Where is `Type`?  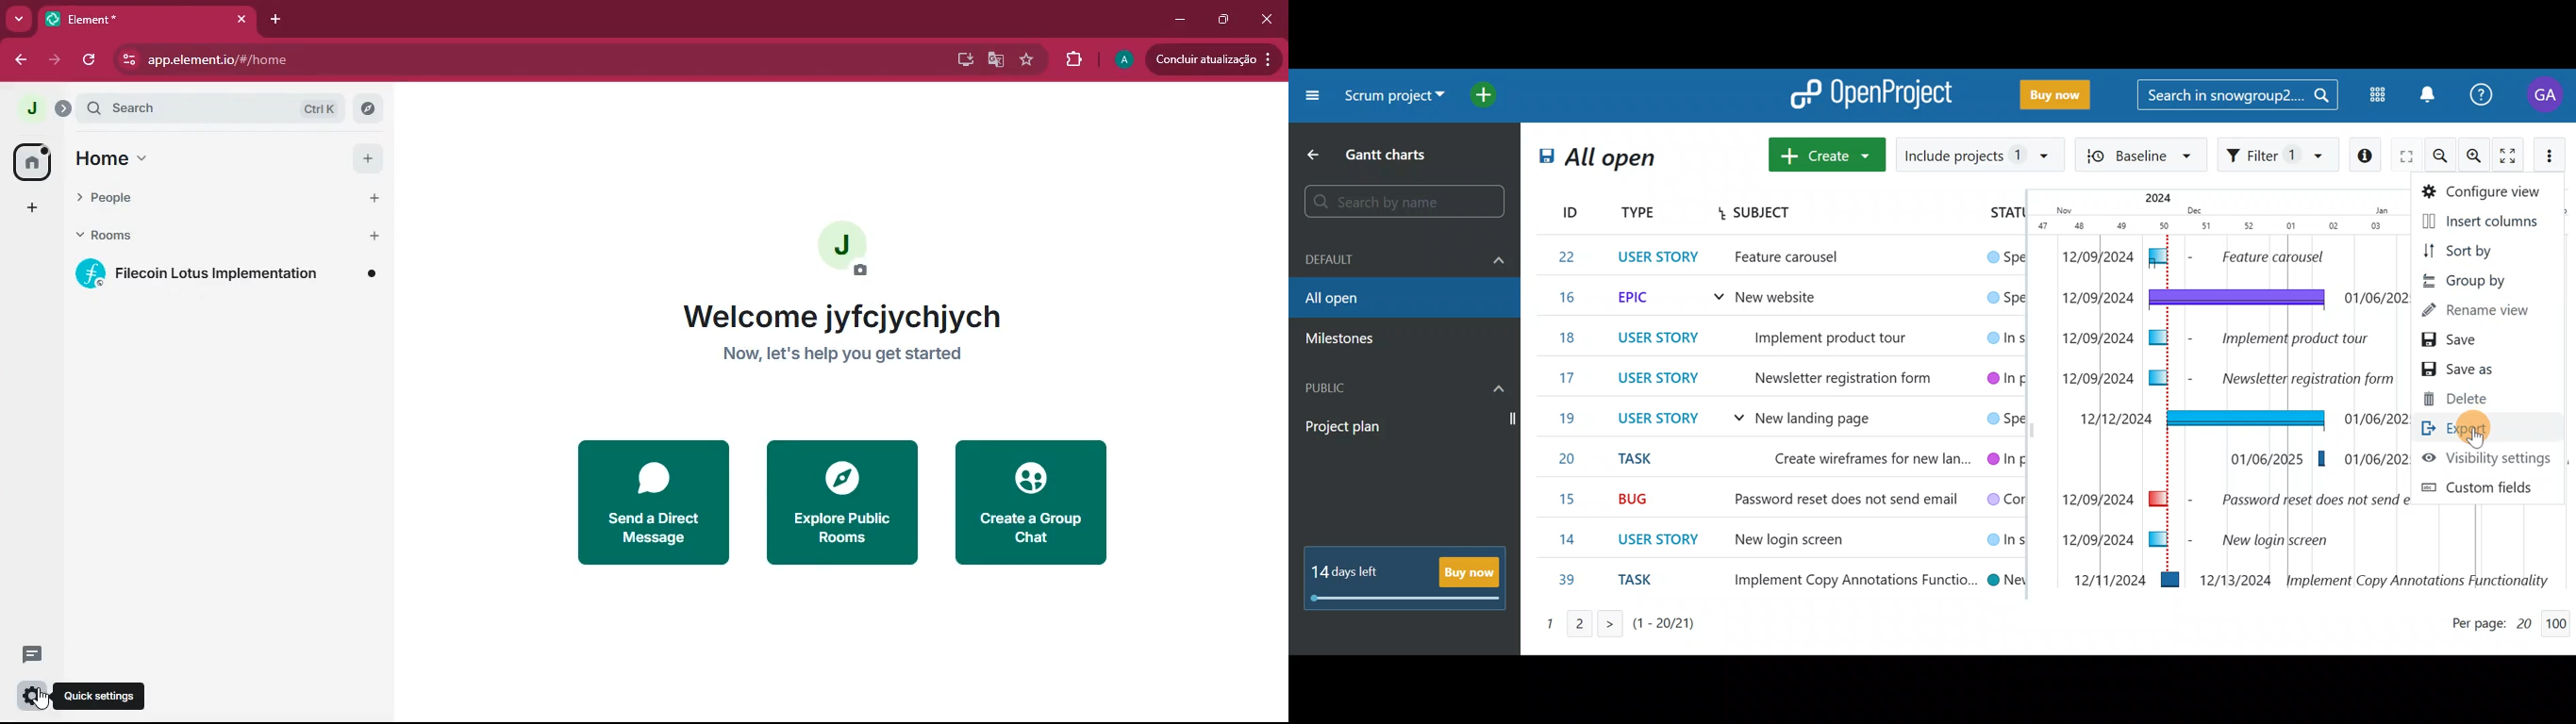 Type is located at coordinates (1639, 214).